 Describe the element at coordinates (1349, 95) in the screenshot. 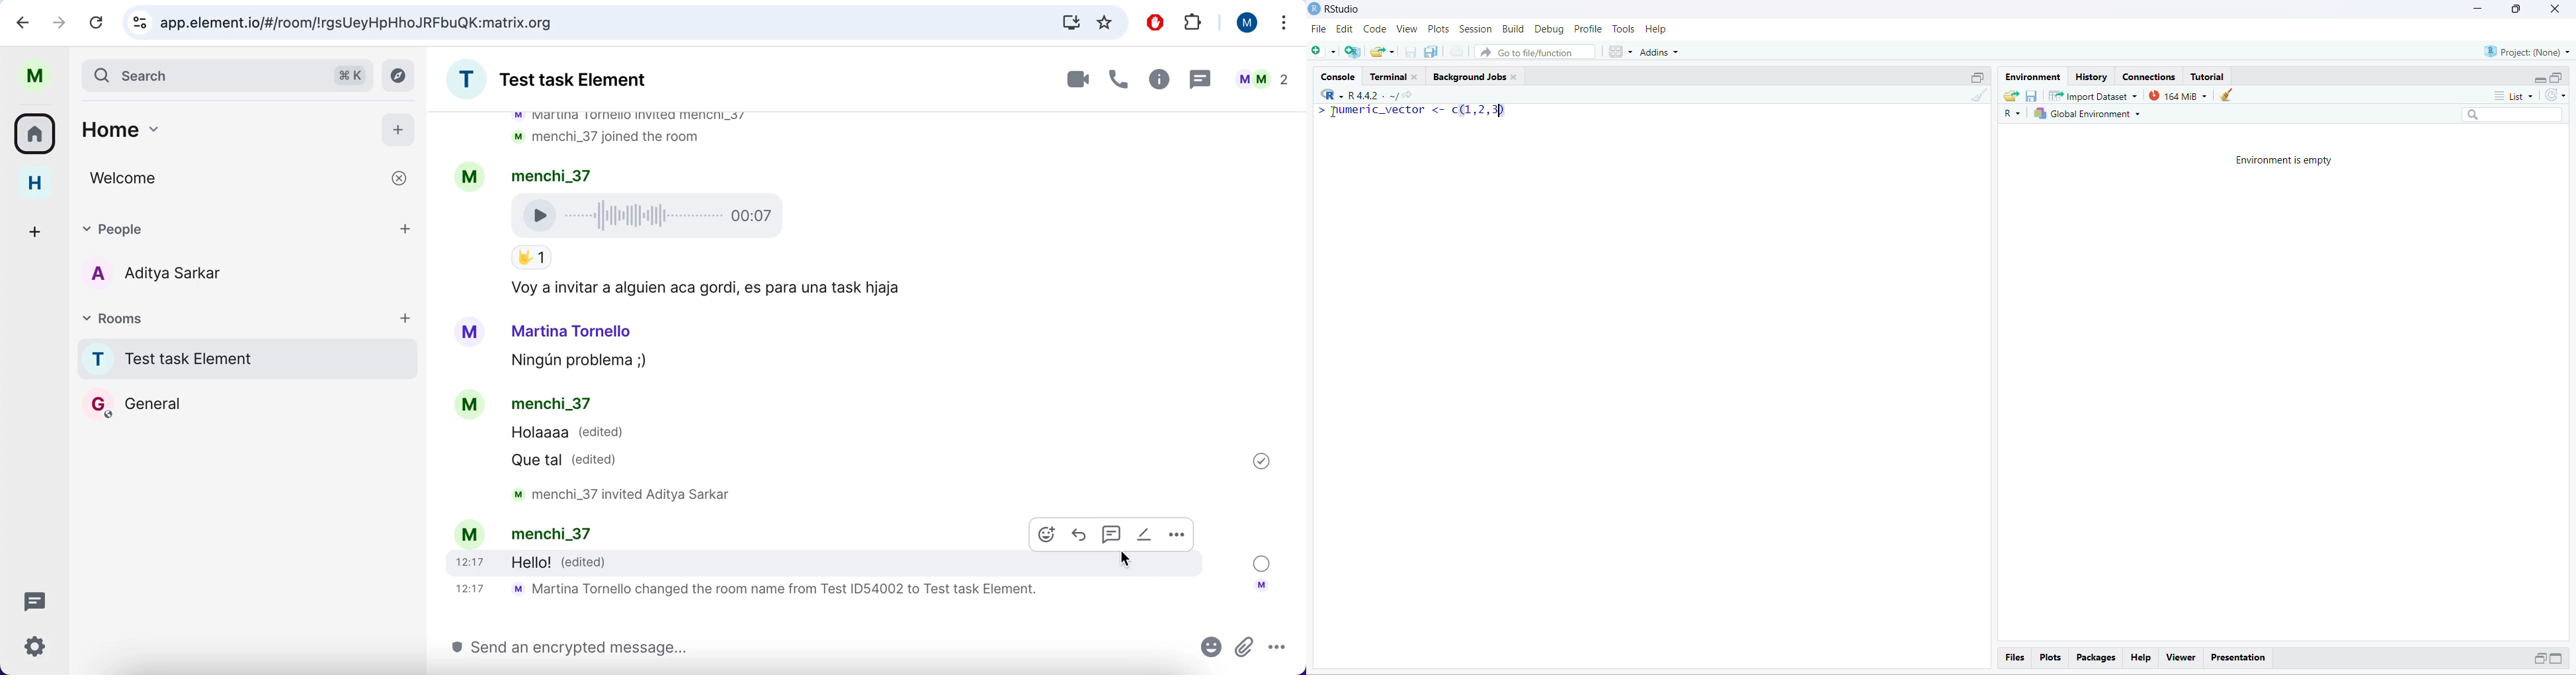

I see `"R442` at that location.